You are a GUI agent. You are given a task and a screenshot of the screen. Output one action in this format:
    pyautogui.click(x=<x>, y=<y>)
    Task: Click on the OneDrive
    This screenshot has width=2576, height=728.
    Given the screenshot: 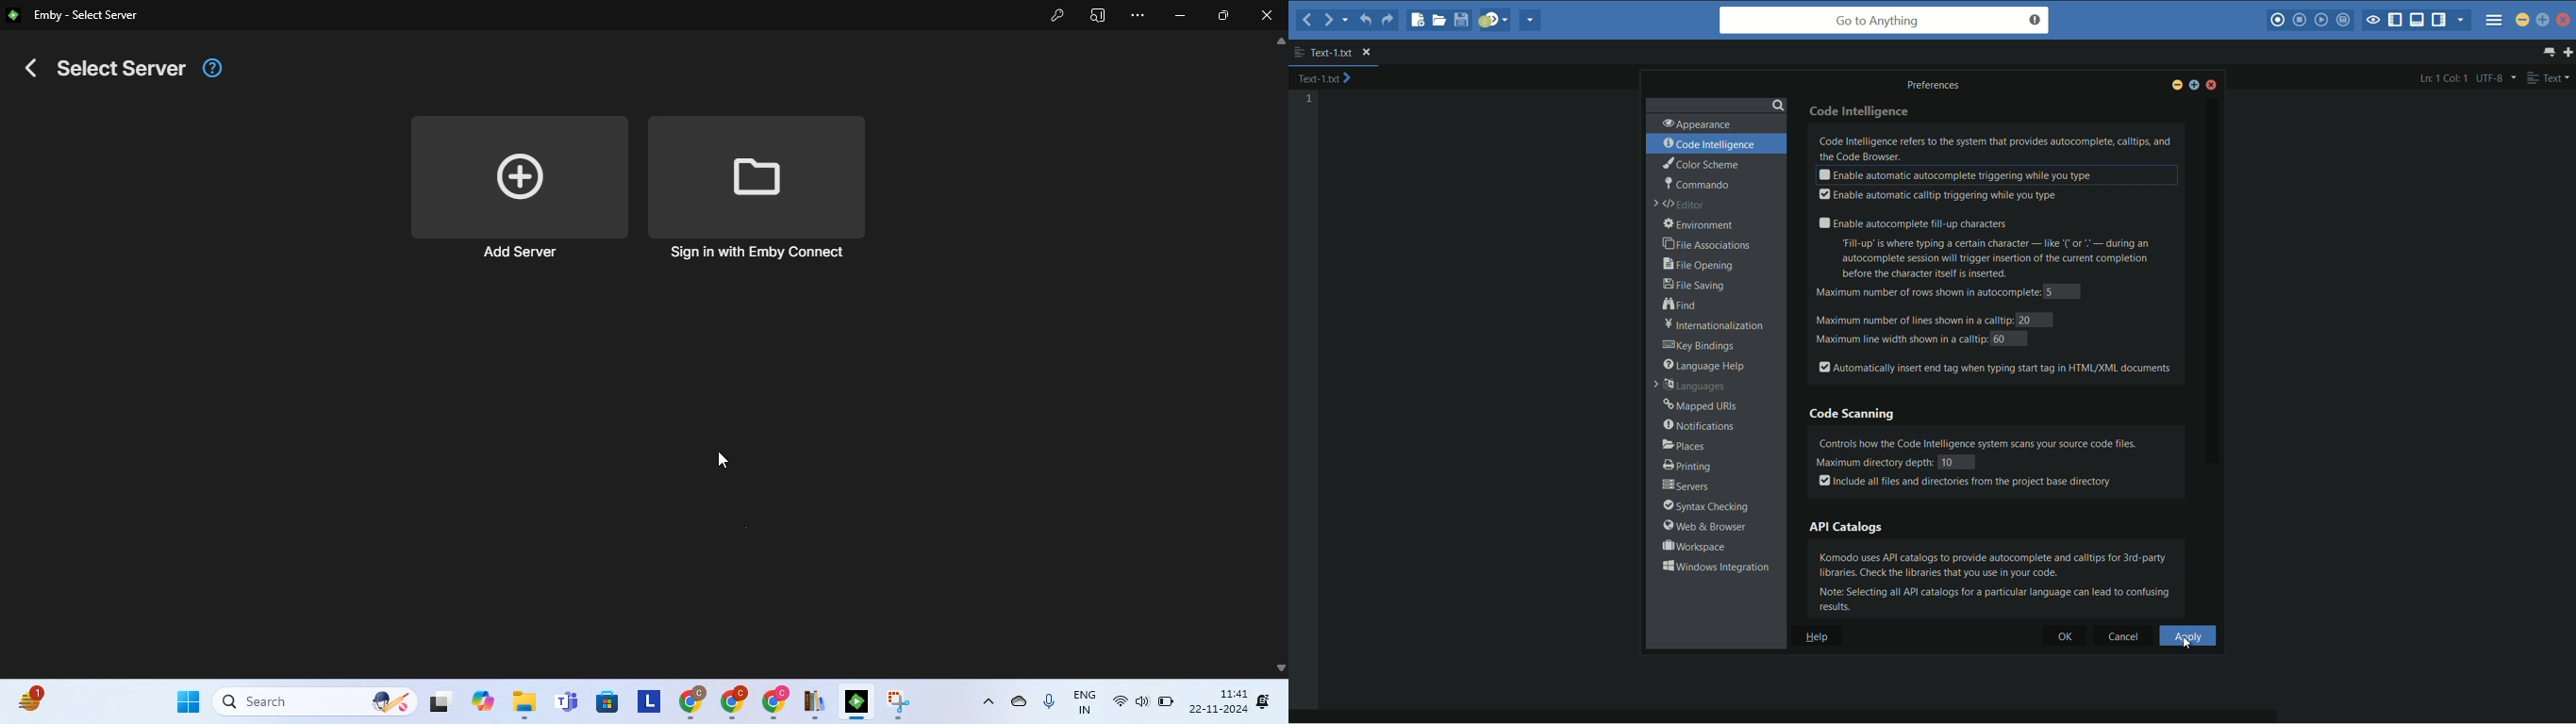 What is the action you would take?
    pyautogui.click(x=1022, y=699)
    